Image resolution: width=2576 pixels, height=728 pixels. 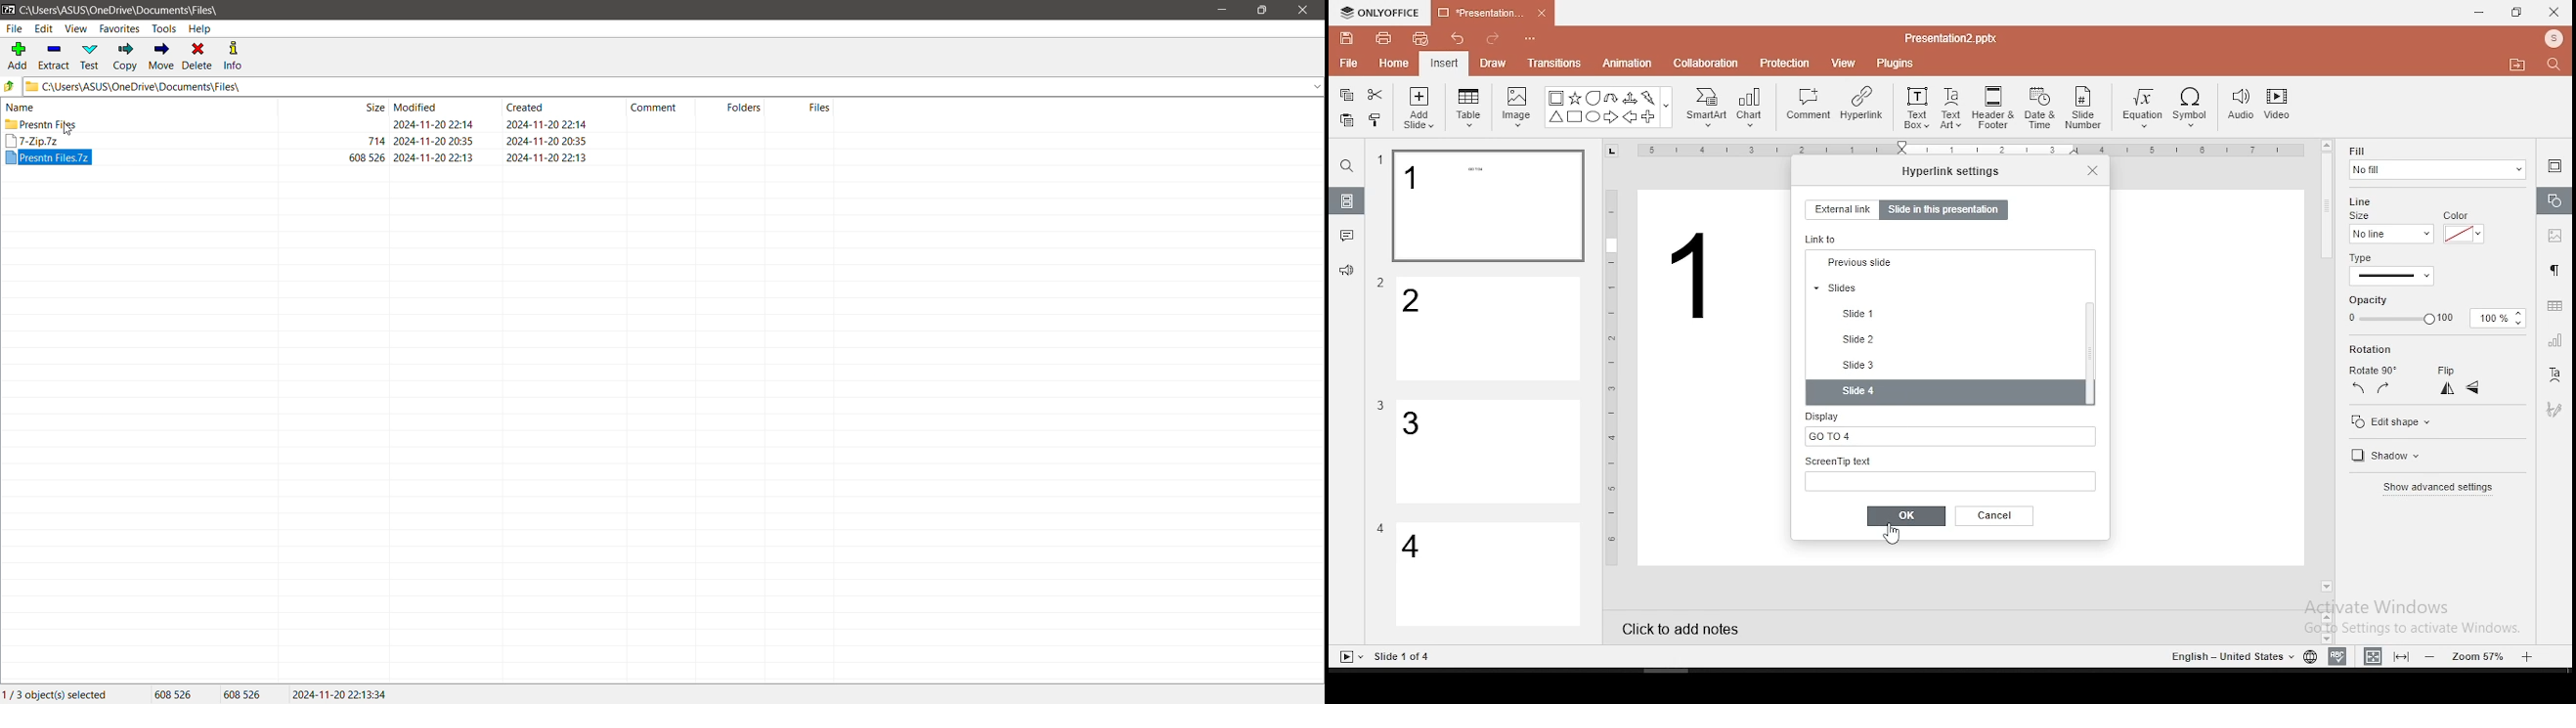 What do you see at coordinates (1347, 236) in the screenshot?
I see `comments` at bounding box center [1347, 236].